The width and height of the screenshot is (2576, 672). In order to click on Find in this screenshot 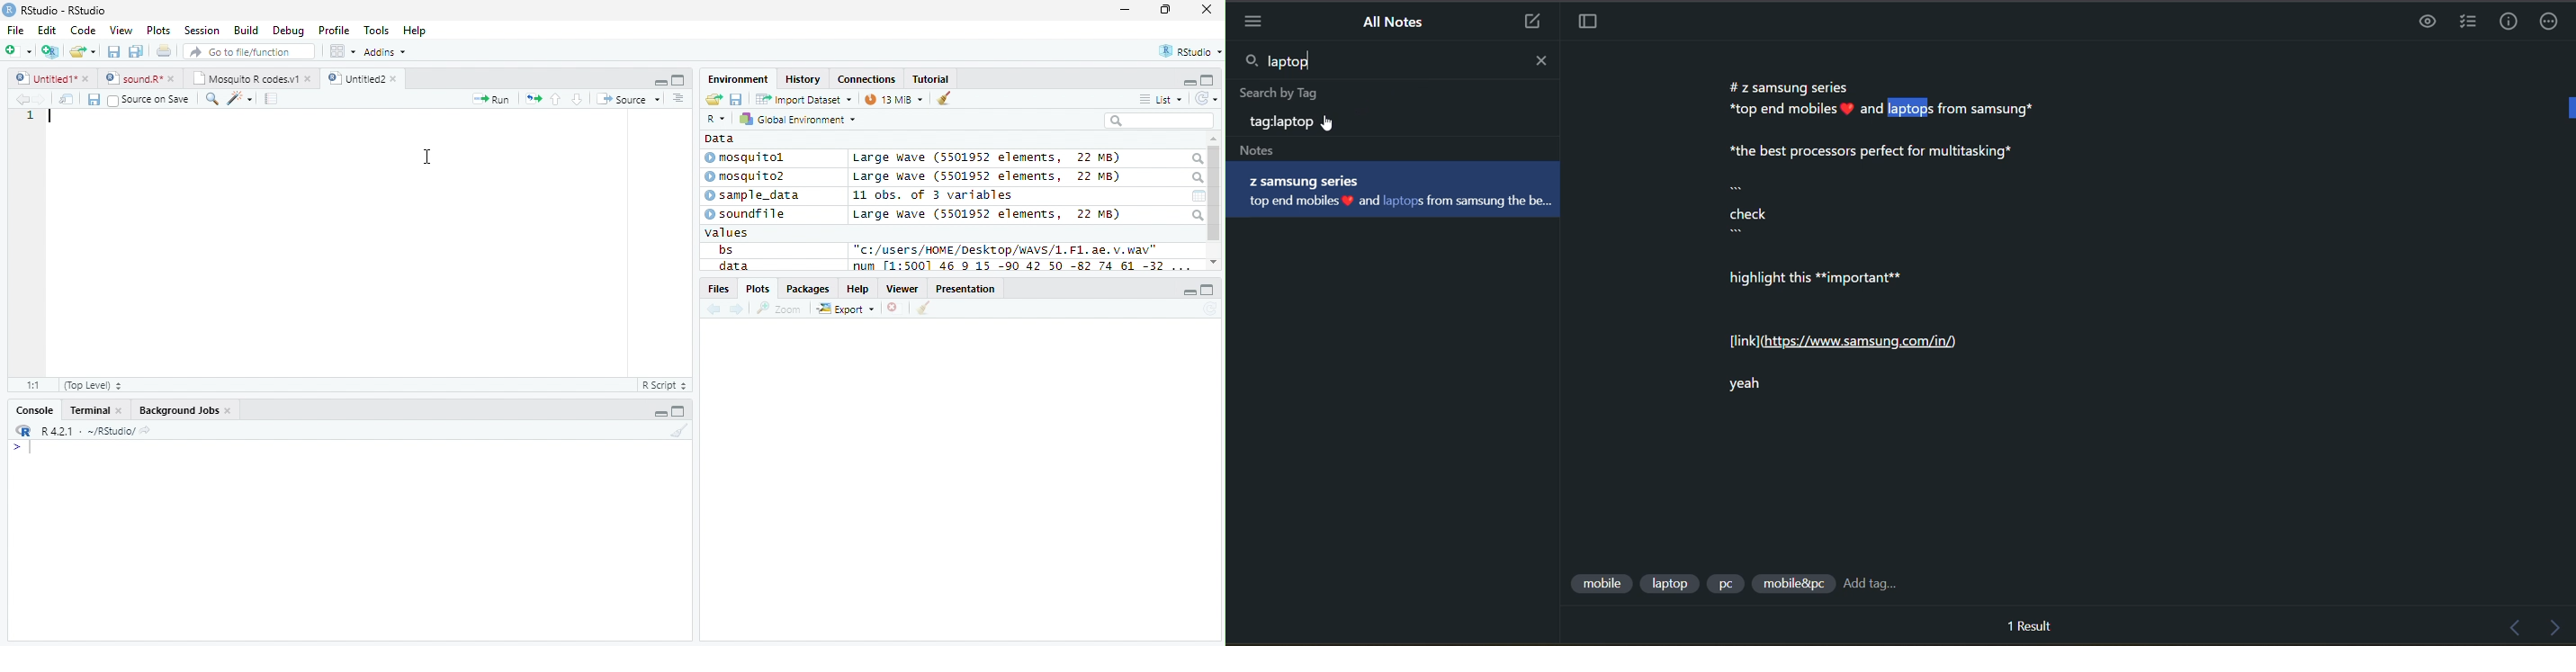, I will do `click(211, 99)`.